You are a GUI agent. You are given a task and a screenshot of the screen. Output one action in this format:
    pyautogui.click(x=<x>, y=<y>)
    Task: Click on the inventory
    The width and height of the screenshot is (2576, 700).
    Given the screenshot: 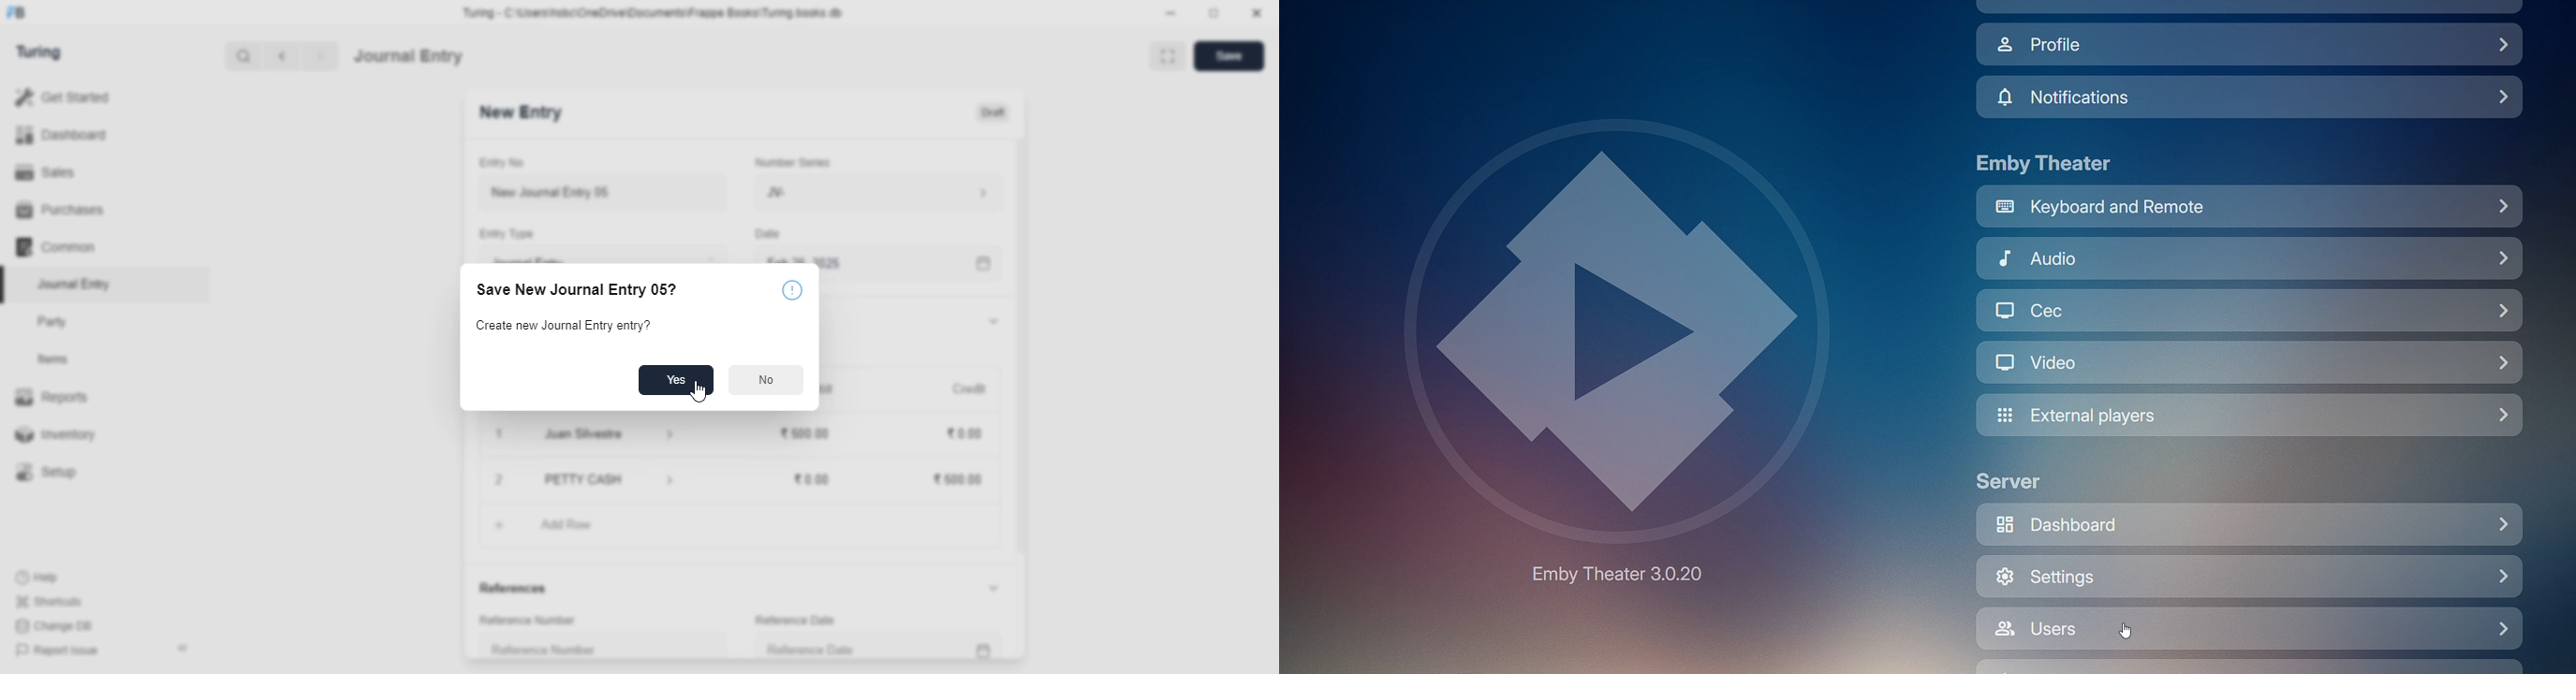 What is the action you would take?
    pyautogui.click(x=54, y=434)
    